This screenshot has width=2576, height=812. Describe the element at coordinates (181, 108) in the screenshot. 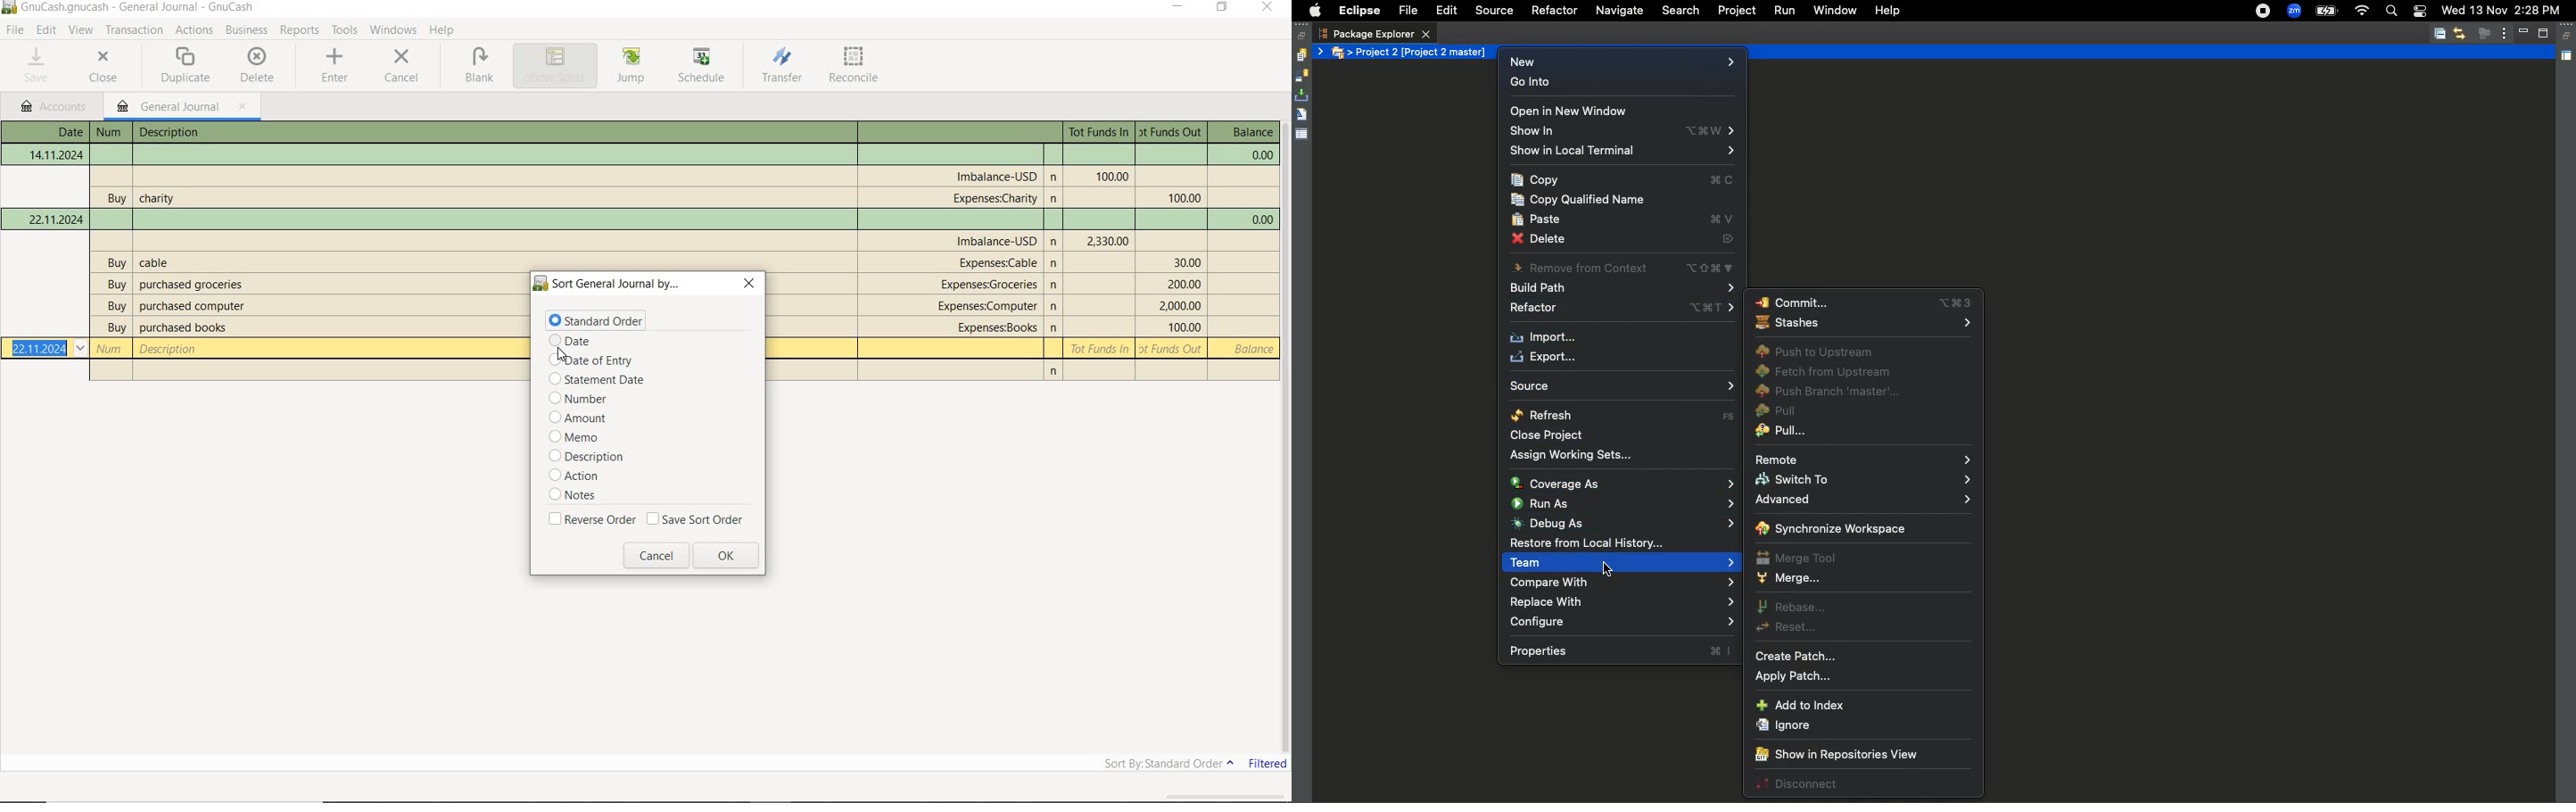

I see `GENERAL JOURNAL` at that location.